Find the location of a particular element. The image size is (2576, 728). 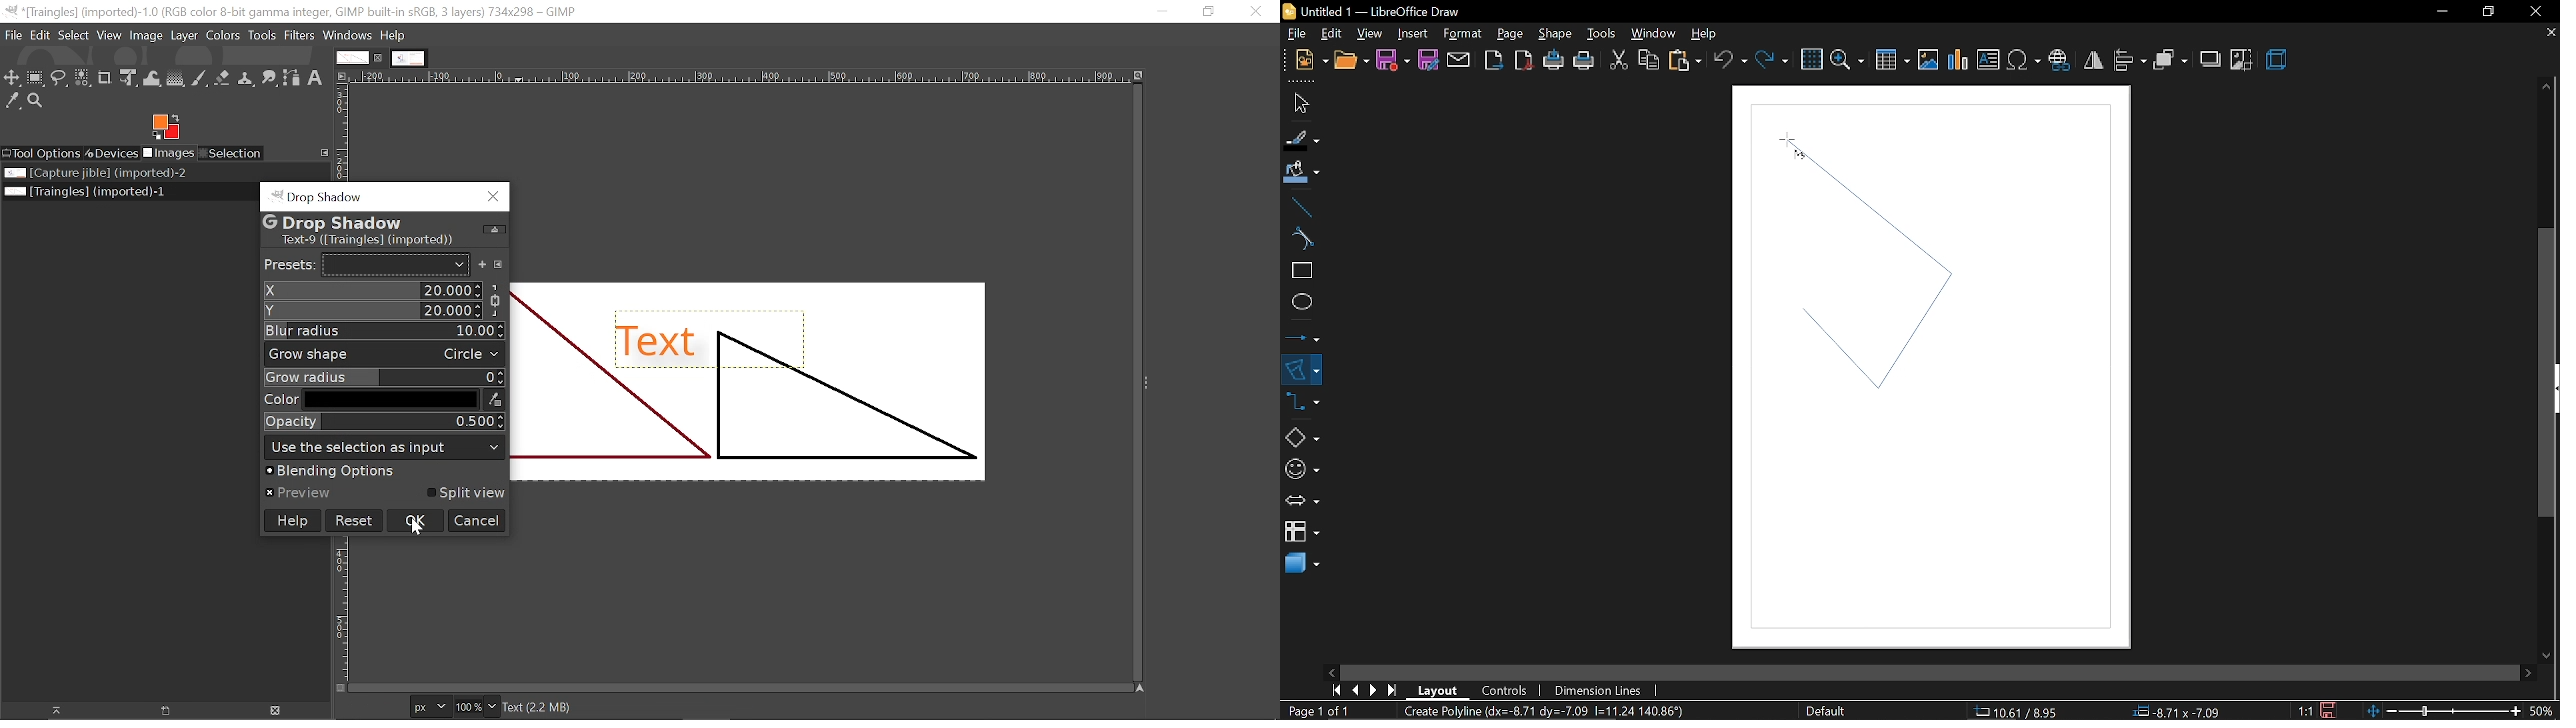

tools is located at coordinates (1601, 34).